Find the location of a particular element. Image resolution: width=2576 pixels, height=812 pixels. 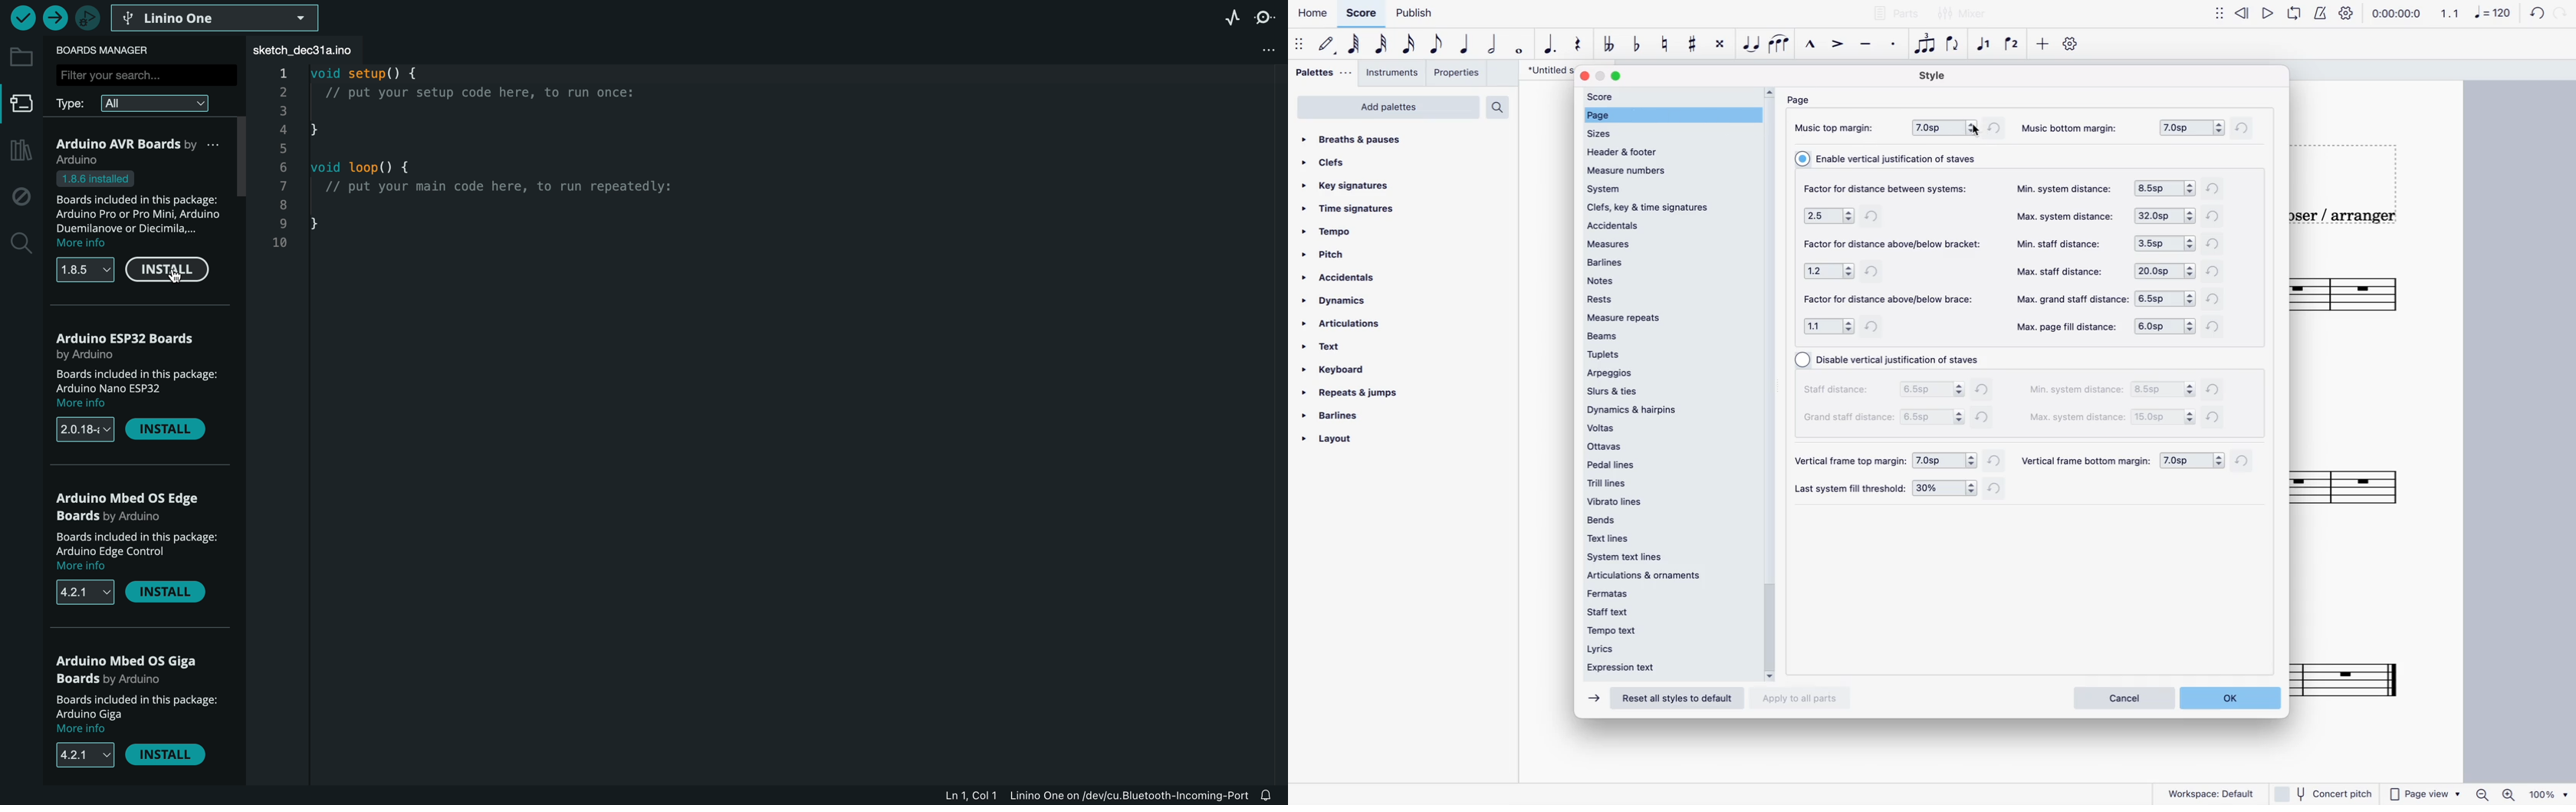

arpeggios is located at coordinates (1666, 373).